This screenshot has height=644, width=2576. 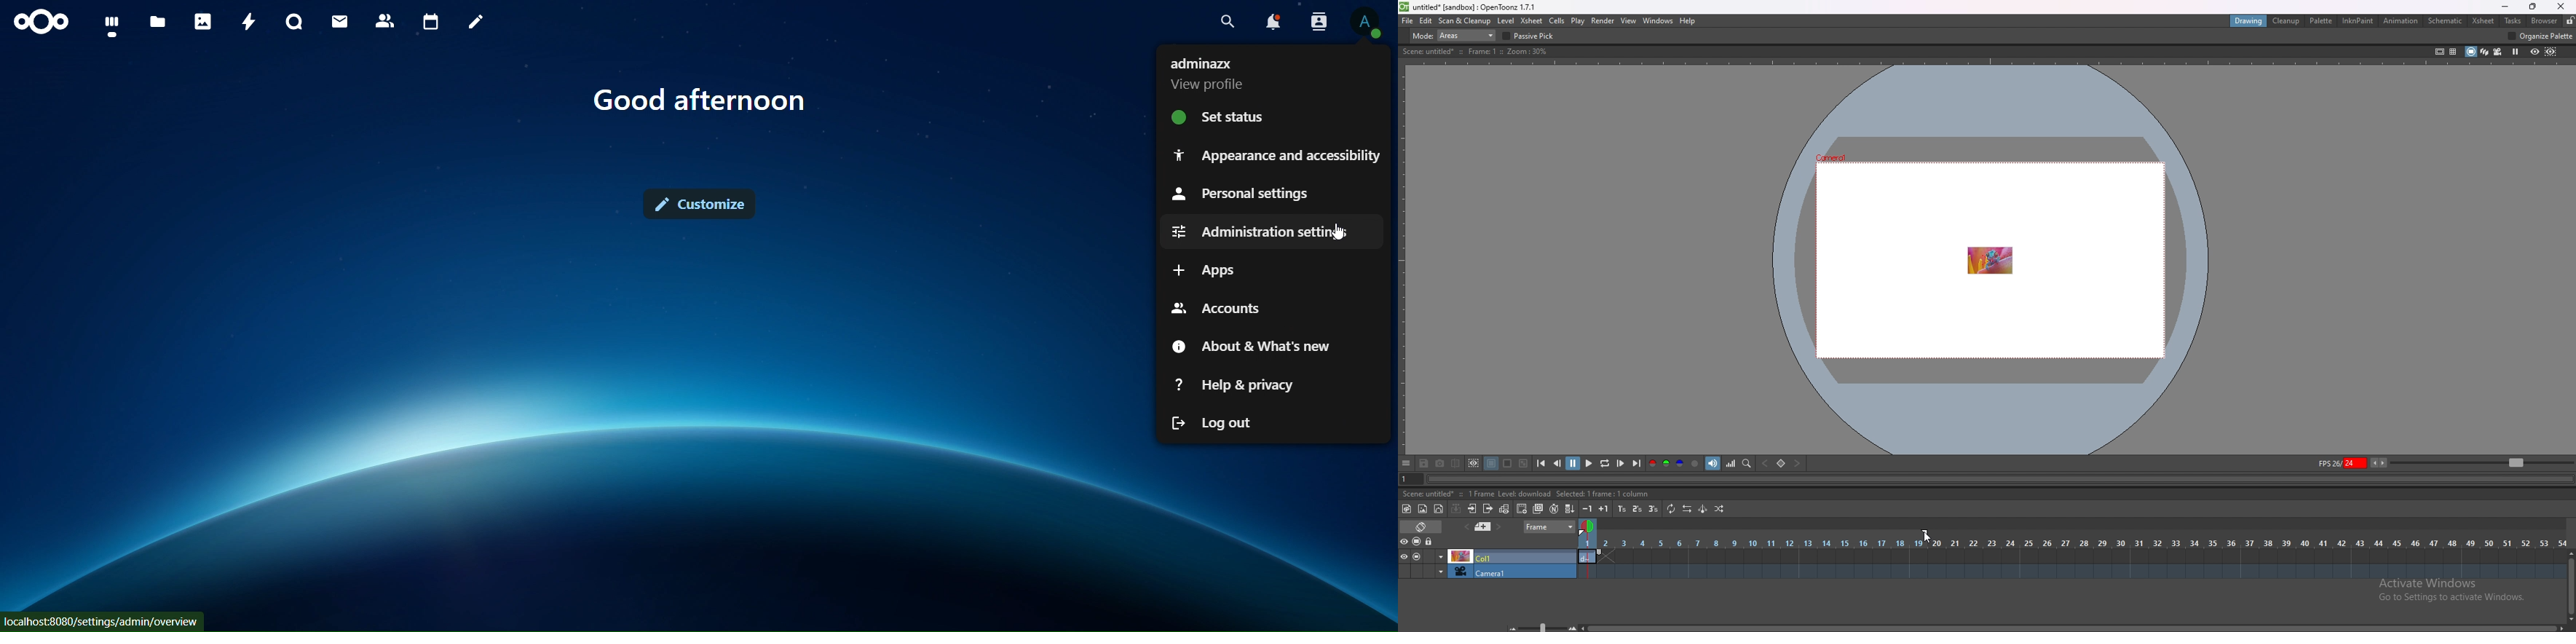 I want to click on auto input cell number, so click(x=1554, y=509).